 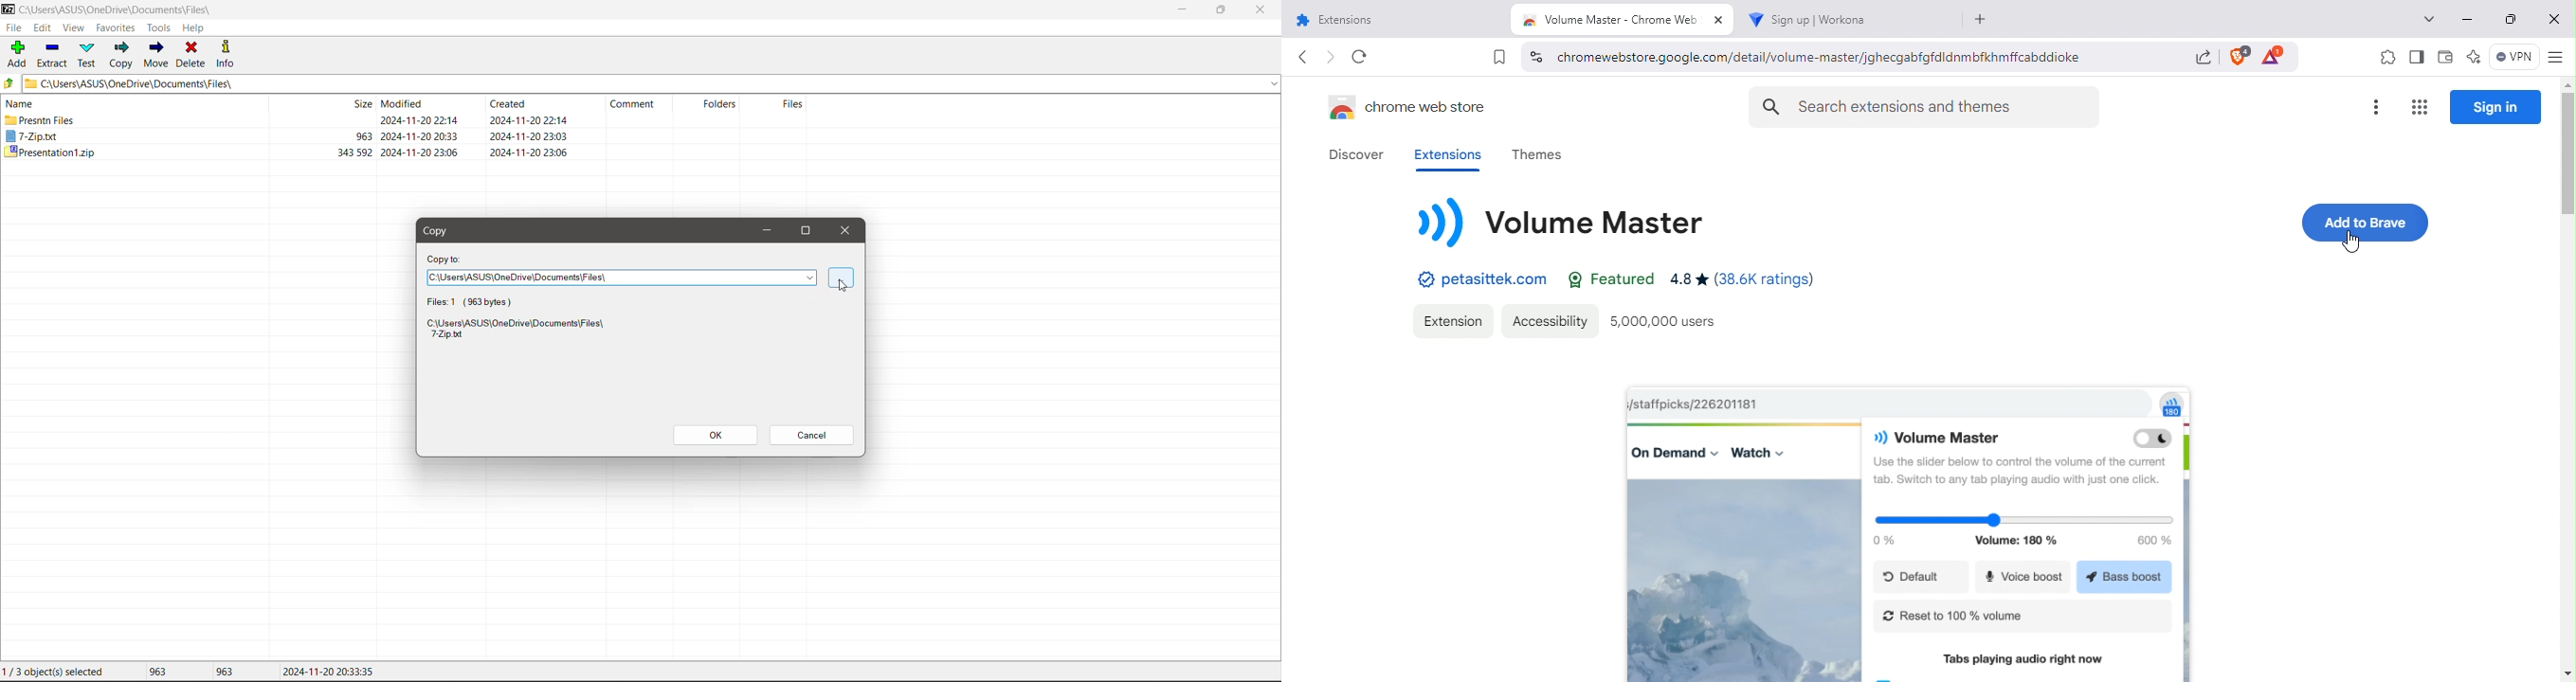 What do you see at coordinates (2375, 105) in the screenshot?
I see `More options` at bounding box center [2375, 105].